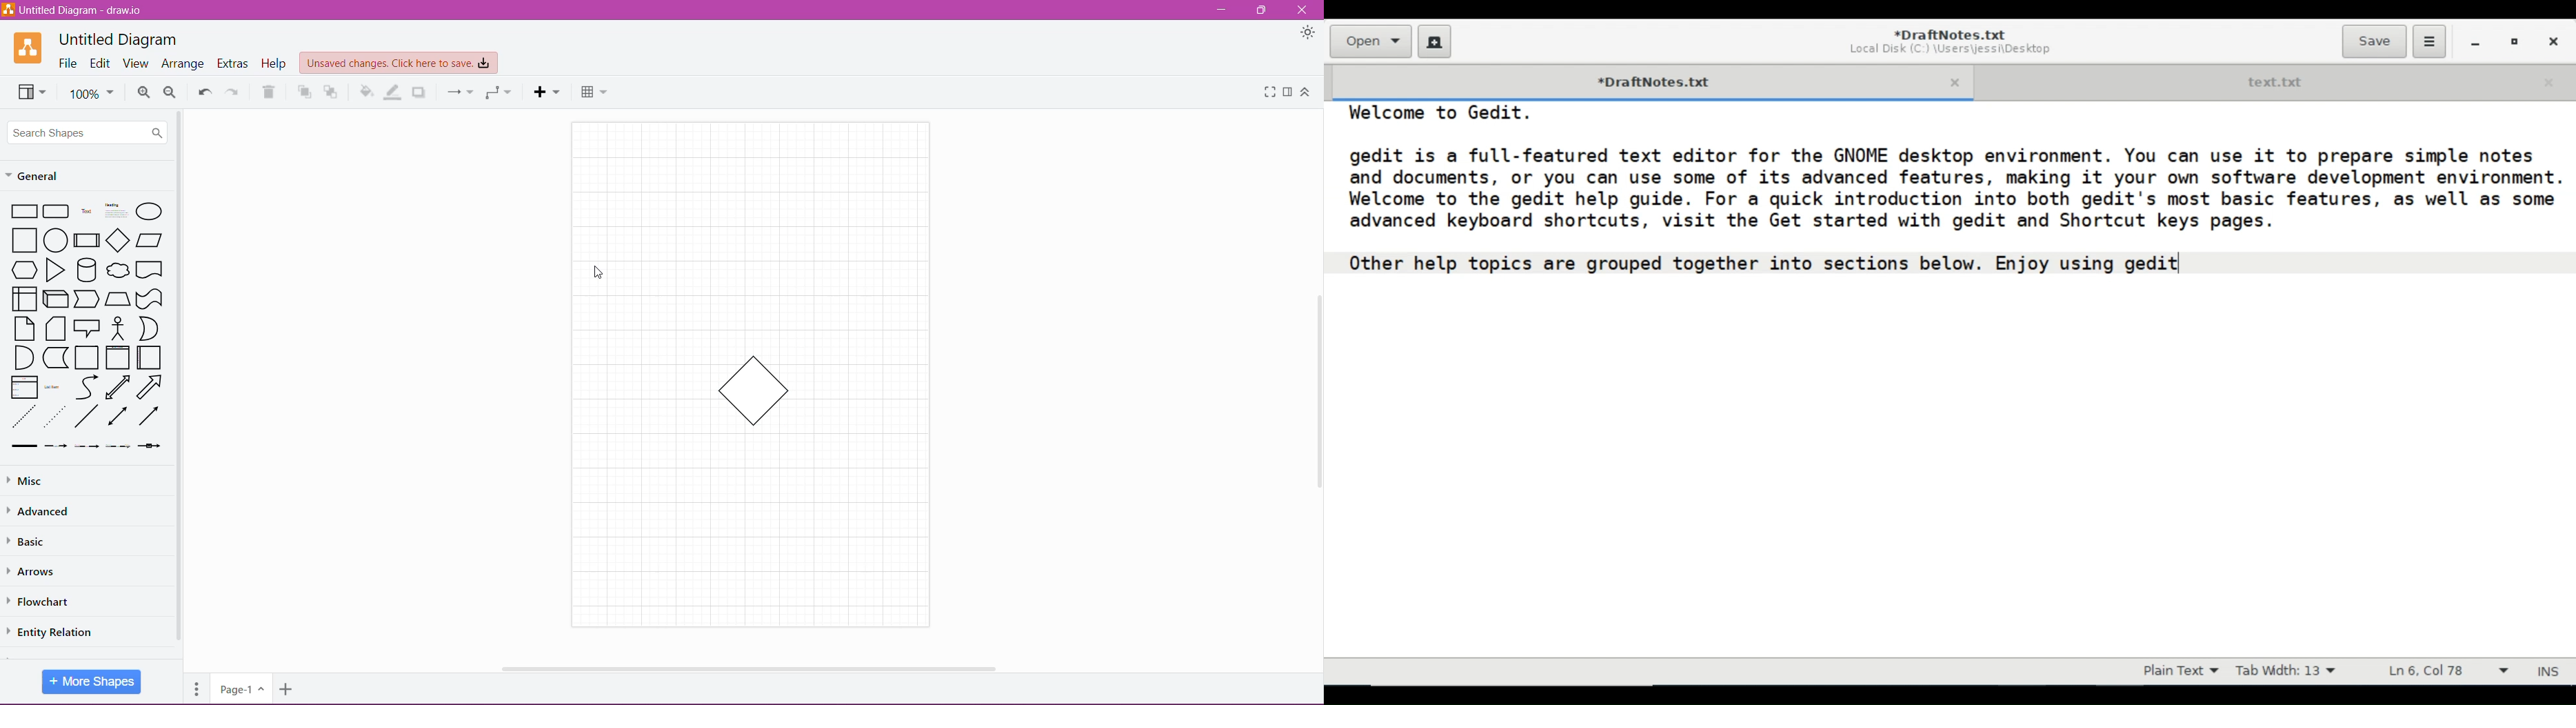 The height and width of the screenshot is (728, 2576). Describe the element at coordinates (754, 390) in the screenshot. I see `Selected Diamond shape inserted onto the Canvas` at that location.